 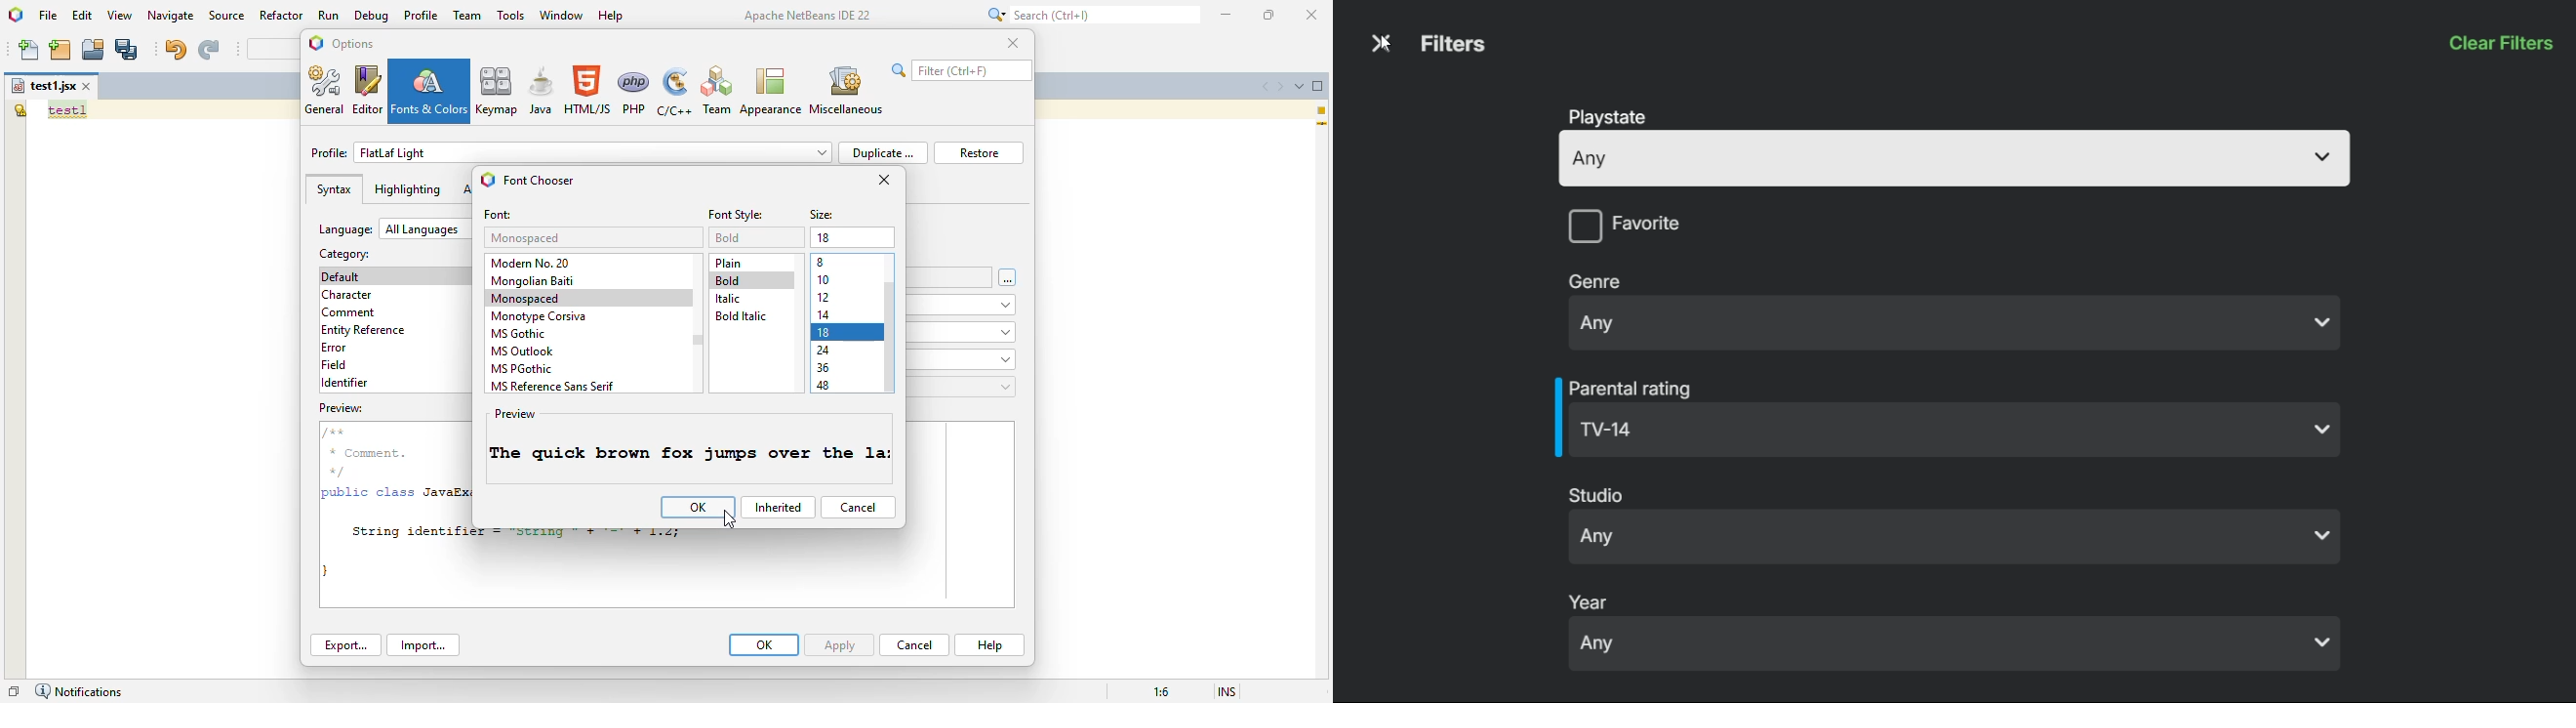 What do you see at coordinates (128, 49) in the screenshot?
I see `save all` at bounding box center [128, 49].